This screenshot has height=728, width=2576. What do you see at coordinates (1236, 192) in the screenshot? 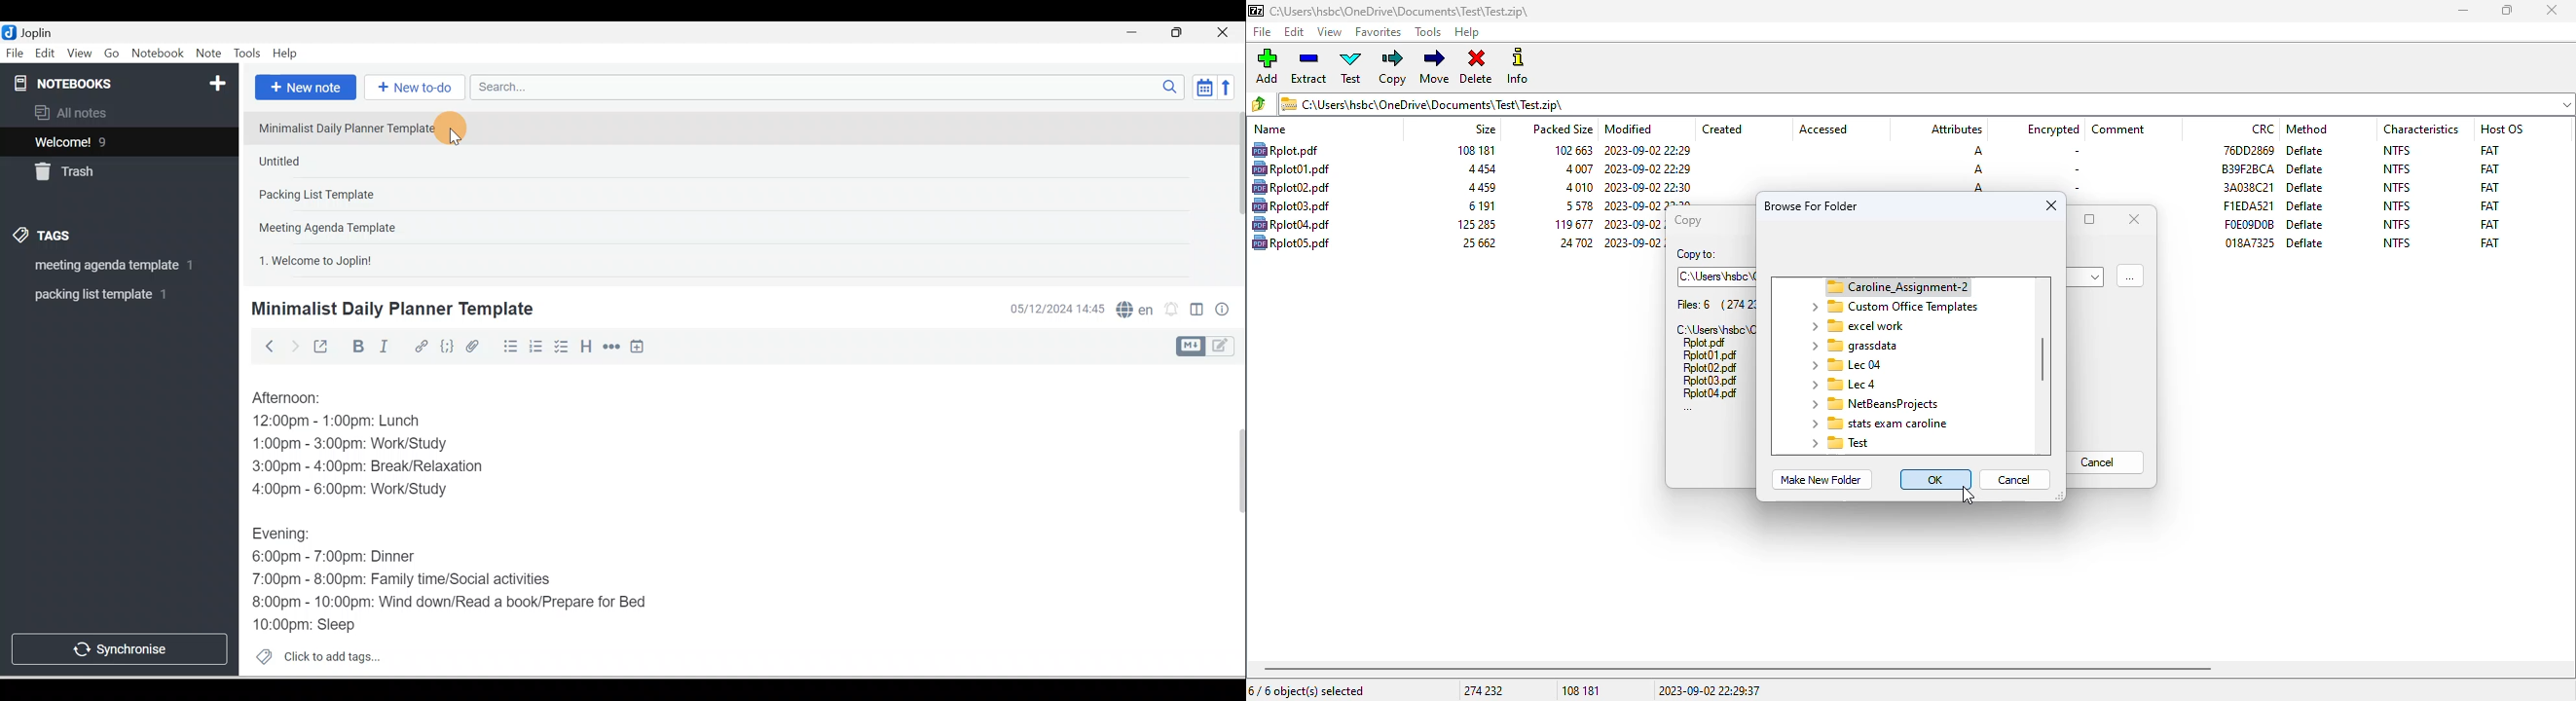
I see `Scroll bar` at bounding box center [1236, 192].